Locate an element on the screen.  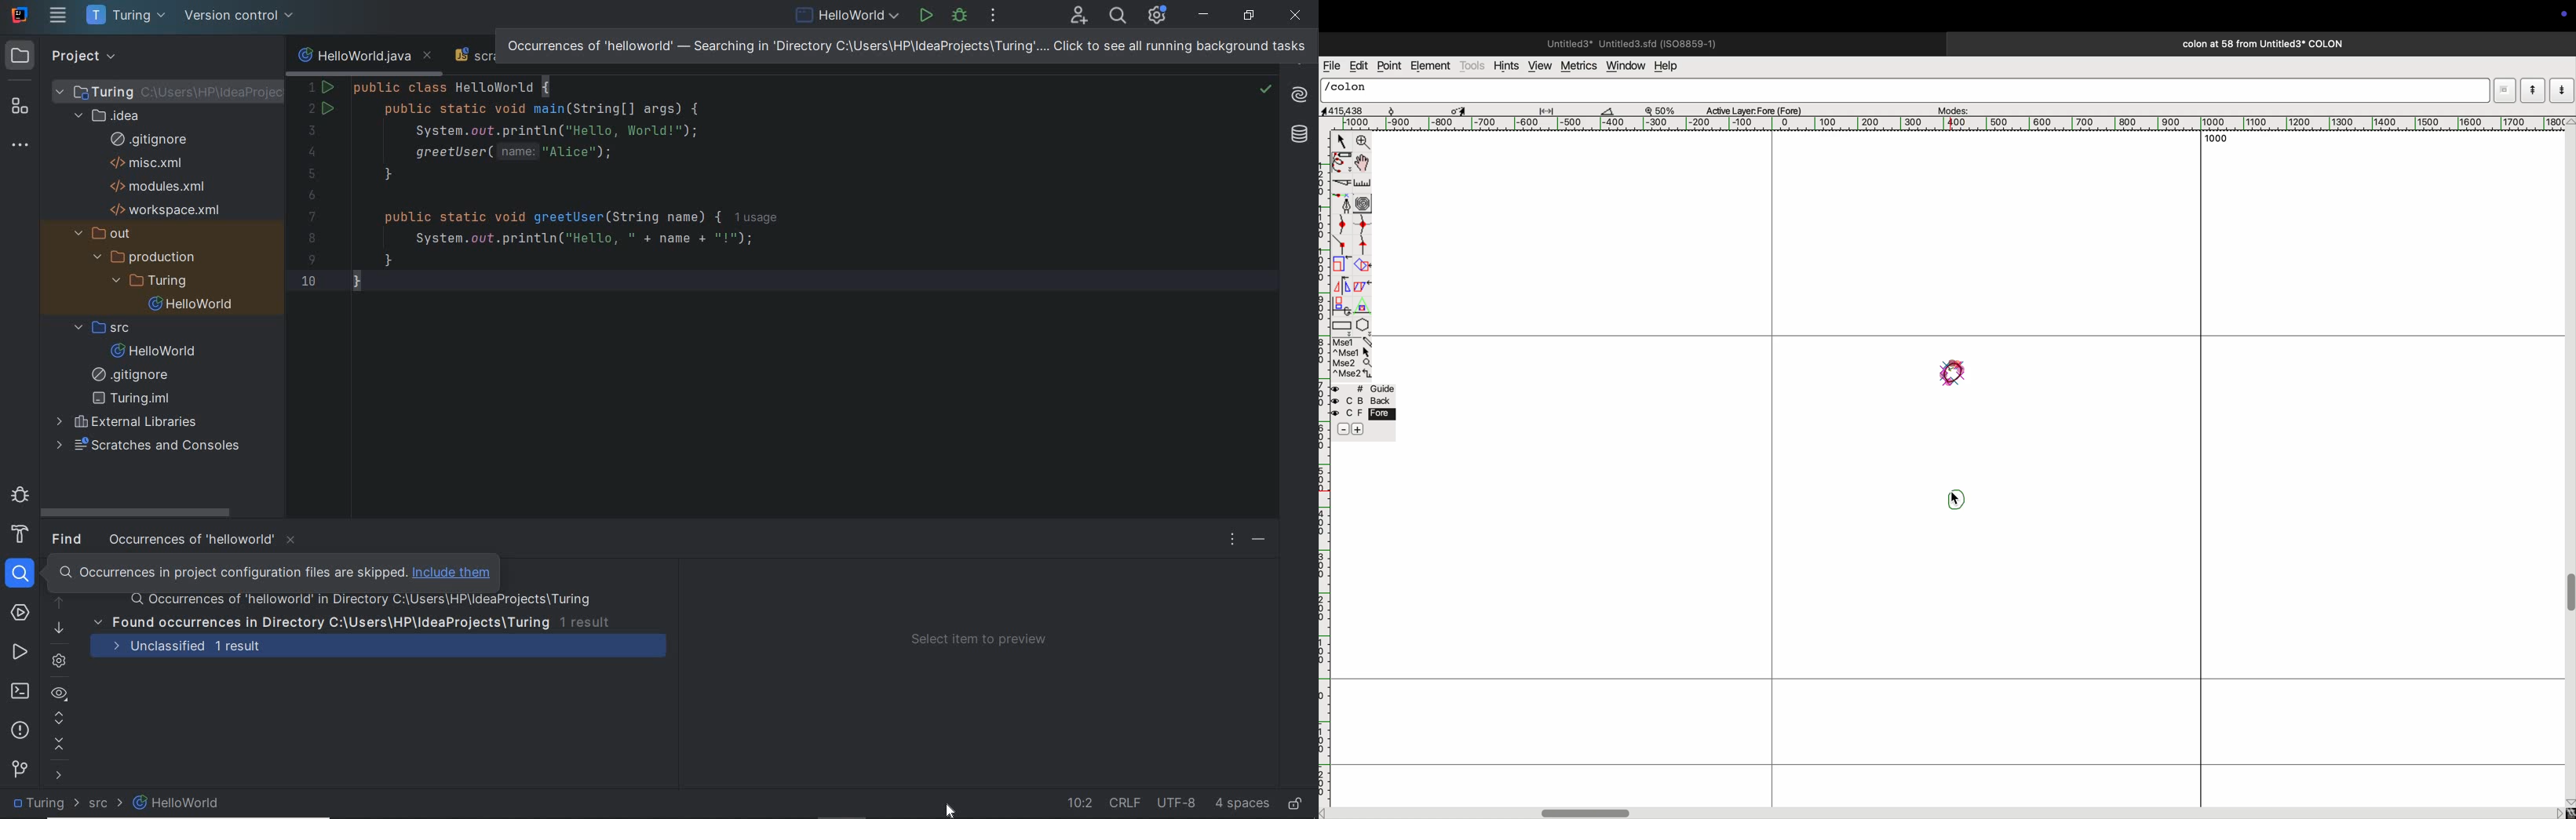
mirror is located at coordinates (1344, 286).